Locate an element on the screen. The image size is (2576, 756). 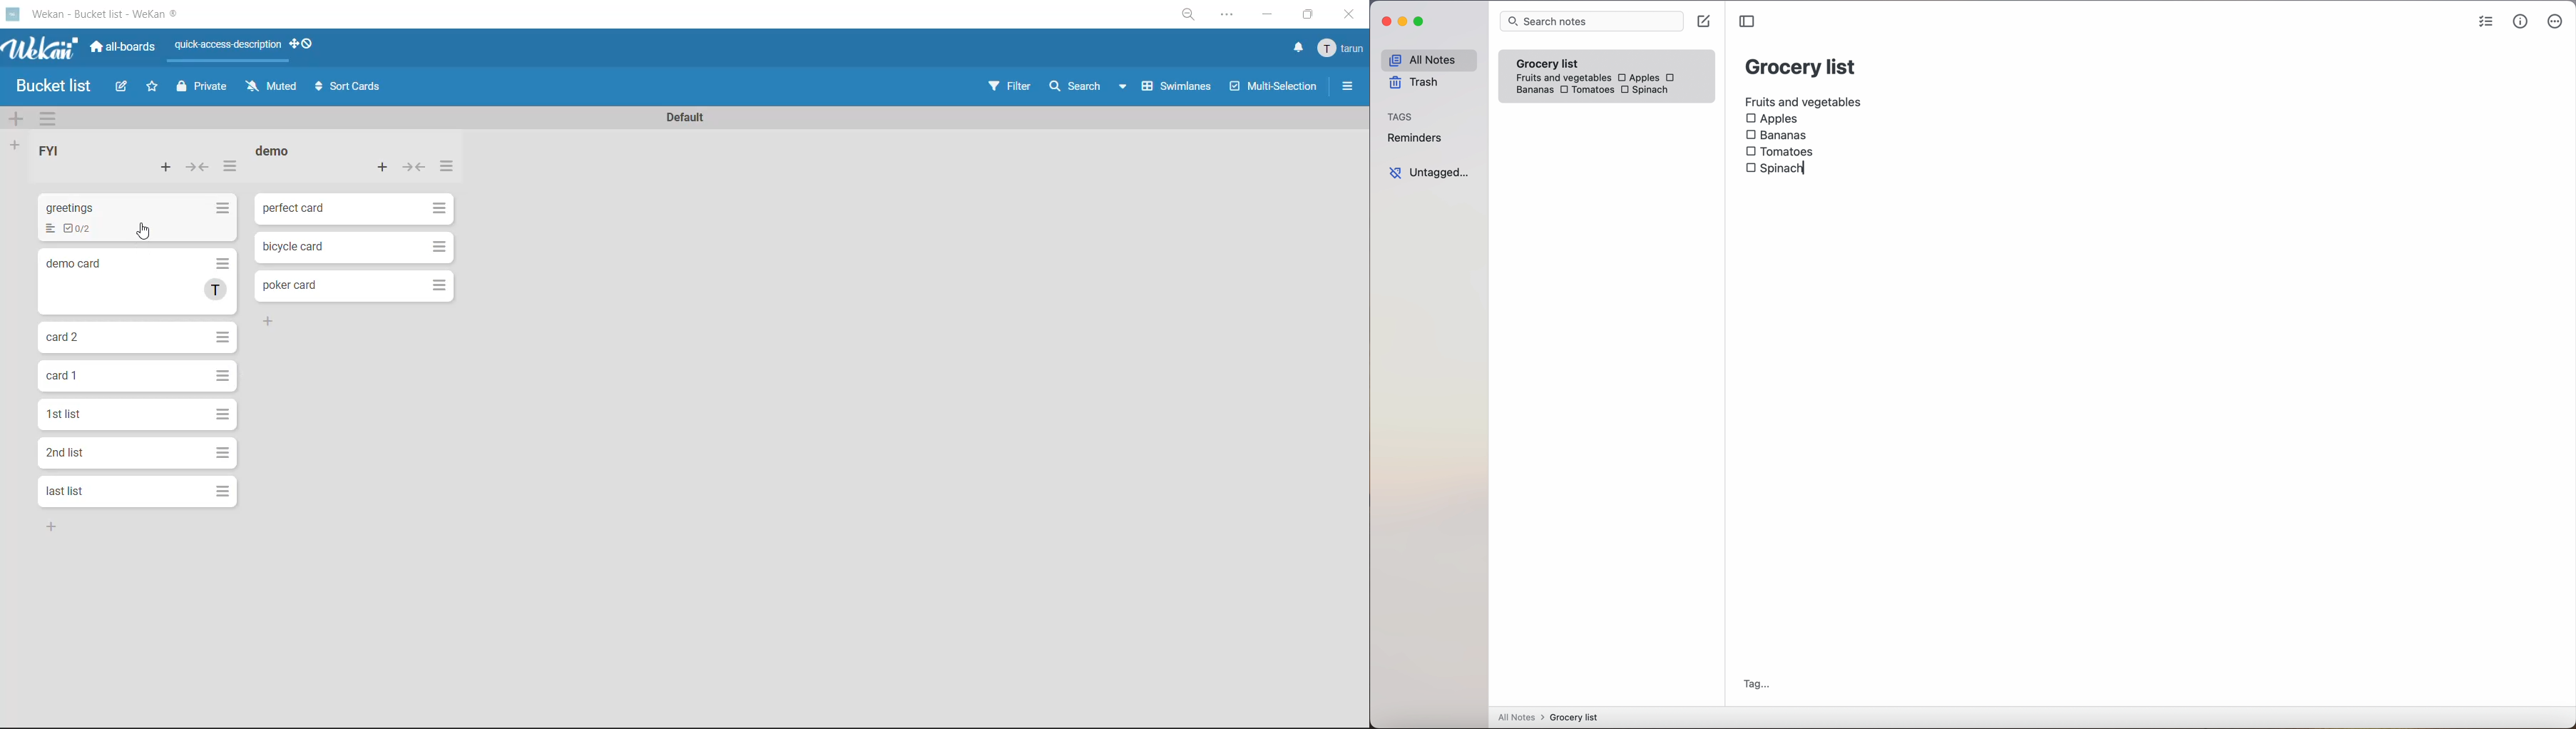
minimize Simplenote is located at coordinates (1405, 24).